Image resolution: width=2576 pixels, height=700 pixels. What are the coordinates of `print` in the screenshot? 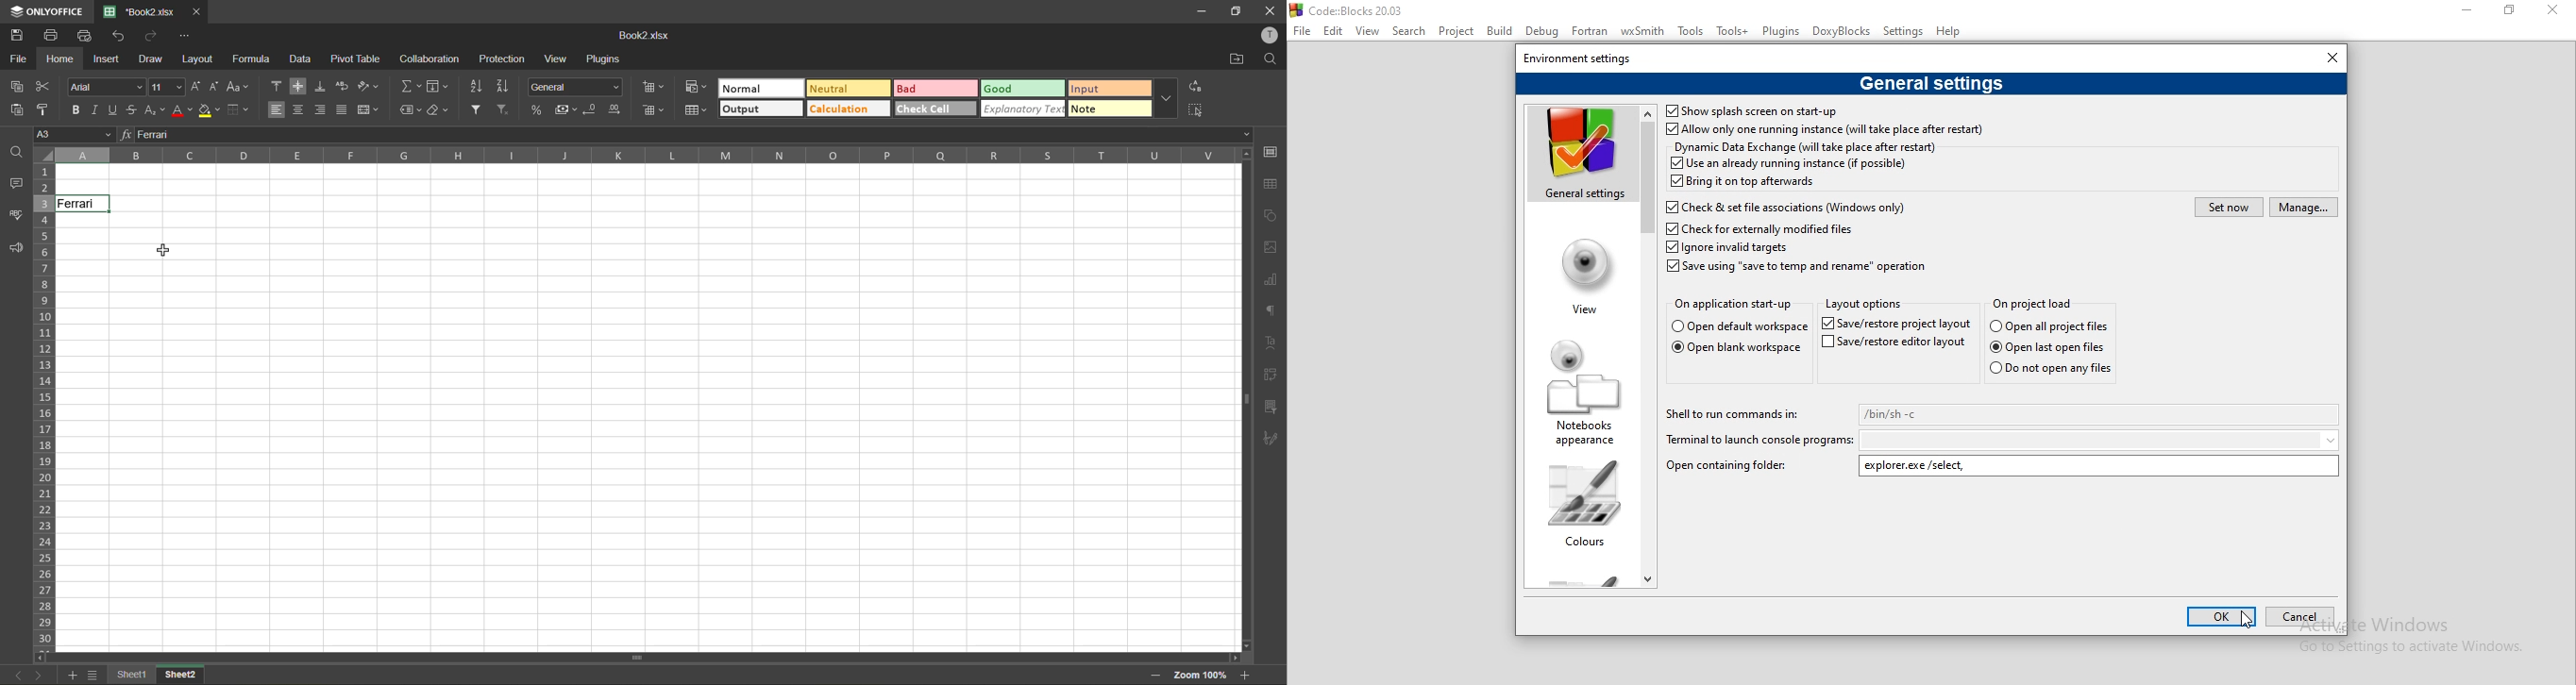 It's located at (52, 34).